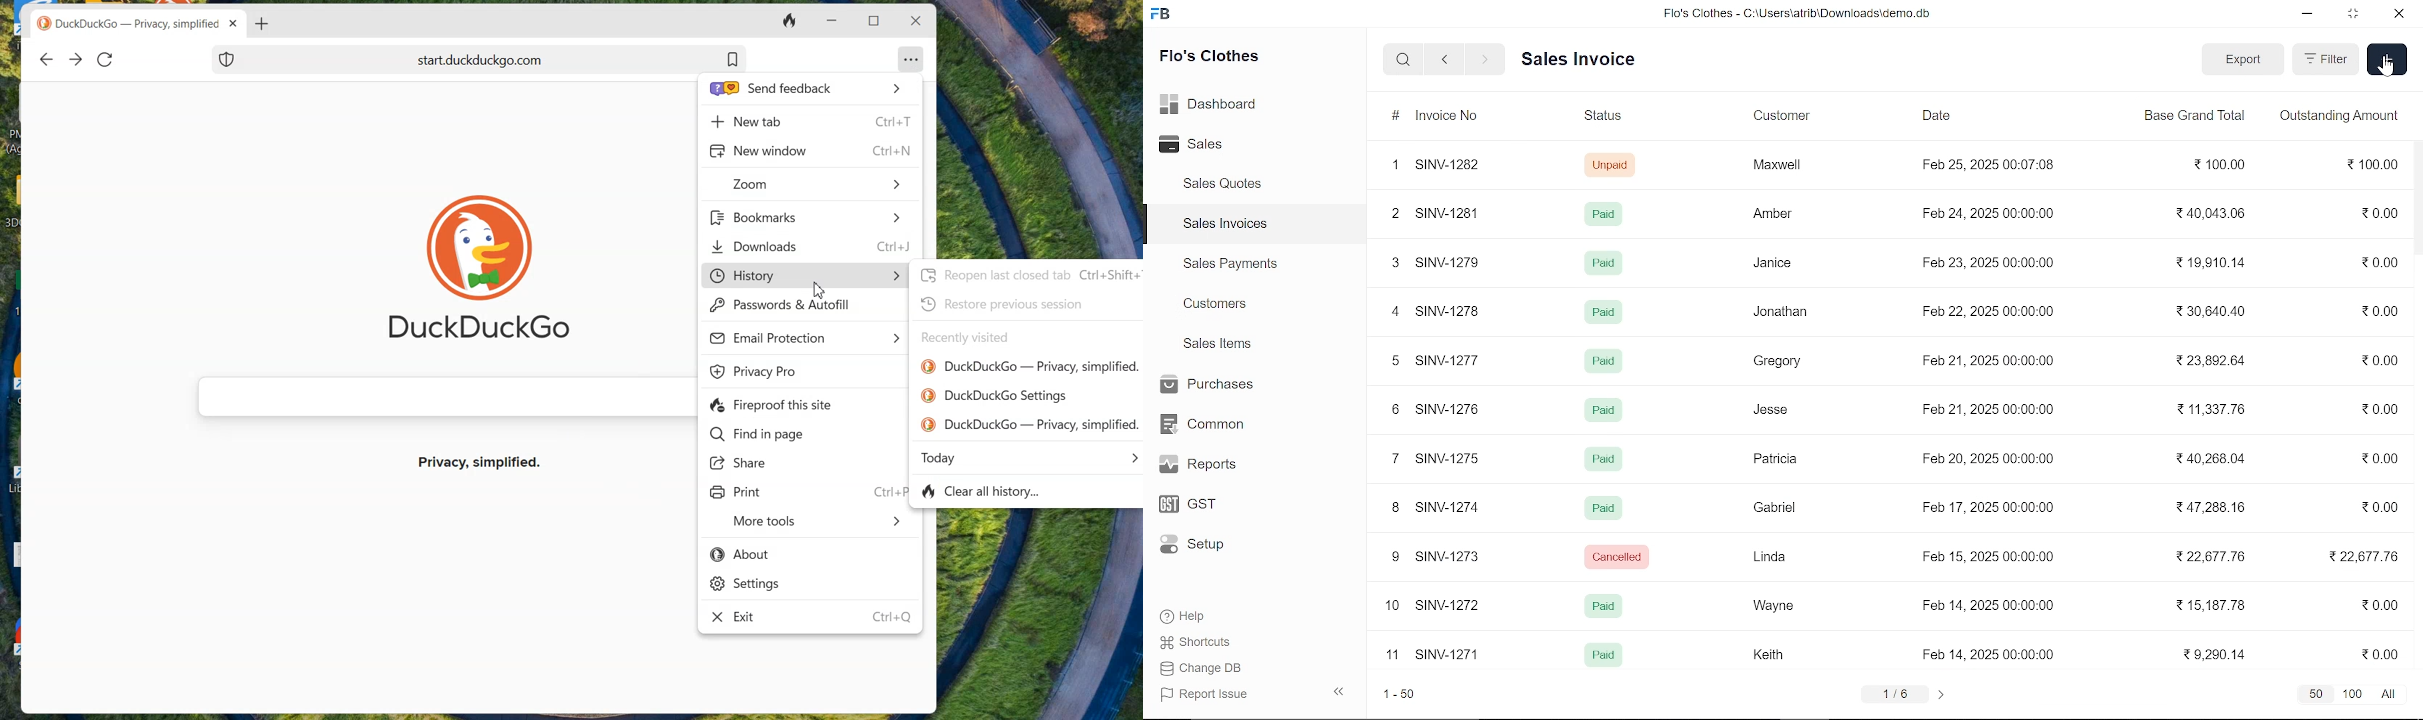 This screenshot has width=2436, height=728. I want to click on 10 SINV-1272 Paid Wayne Feb 14, 2025 00:00:00 ?15,187.78 0.00, so click(1900, 605).